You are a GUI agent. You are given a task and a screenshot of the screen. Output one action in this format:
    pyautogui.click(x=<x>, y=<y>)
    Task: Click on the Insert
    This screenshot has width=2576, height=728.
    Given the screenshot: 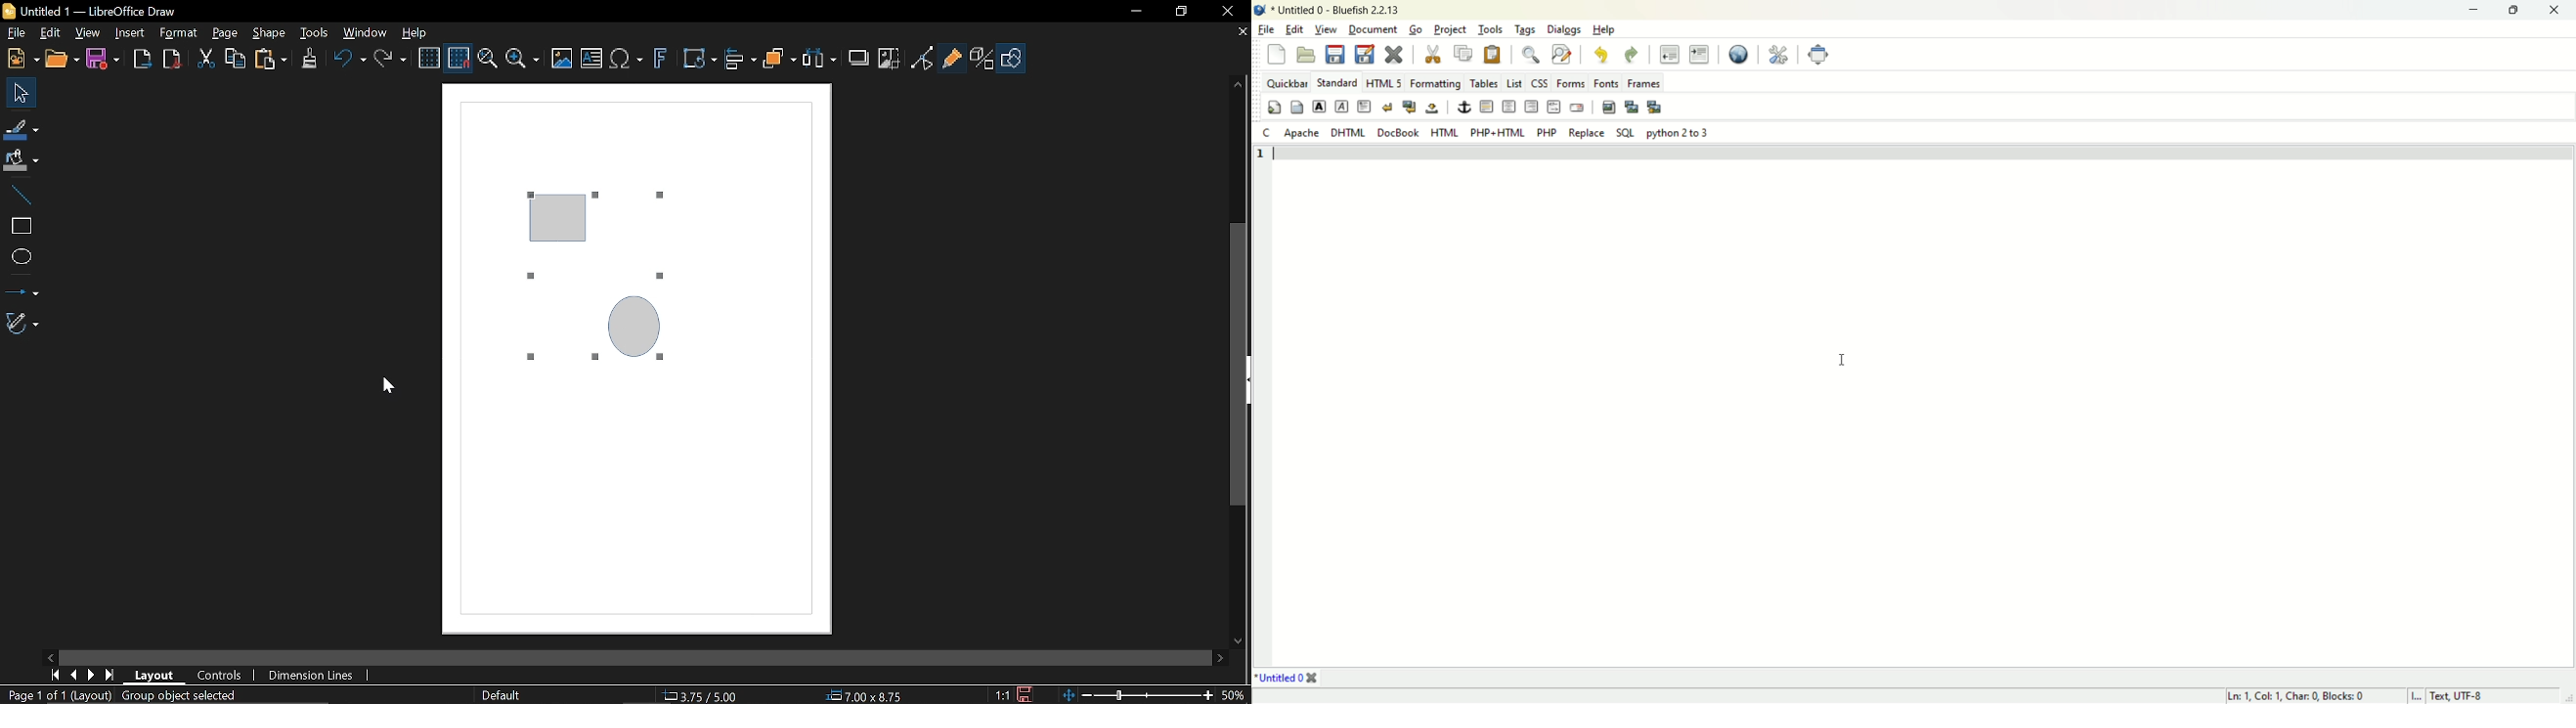 What is the action you would take?
    pyautogui.click(x=129, y=34)
    